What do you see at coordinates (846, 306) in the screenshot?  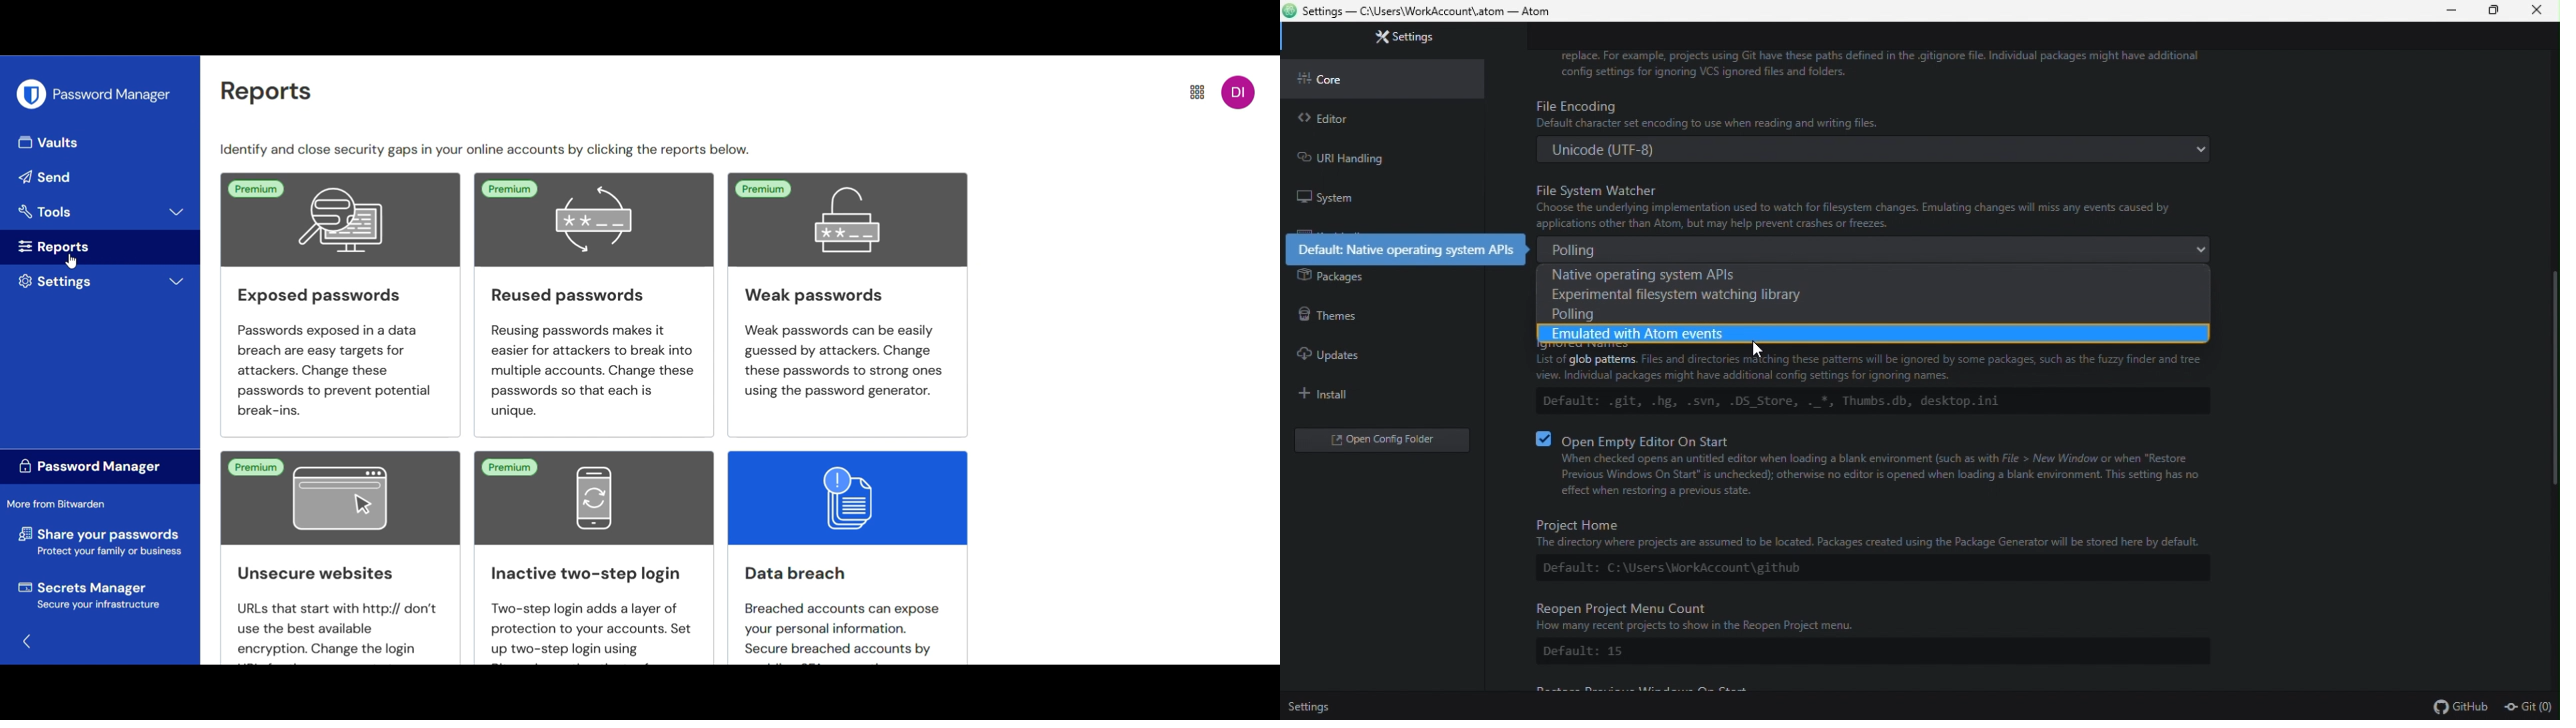 I see `Weak passwords

Weak passwords can be easily
guessed by attackers. Change
these passwords to strong ones
using the password generator.` at bounding box center [846, 306].